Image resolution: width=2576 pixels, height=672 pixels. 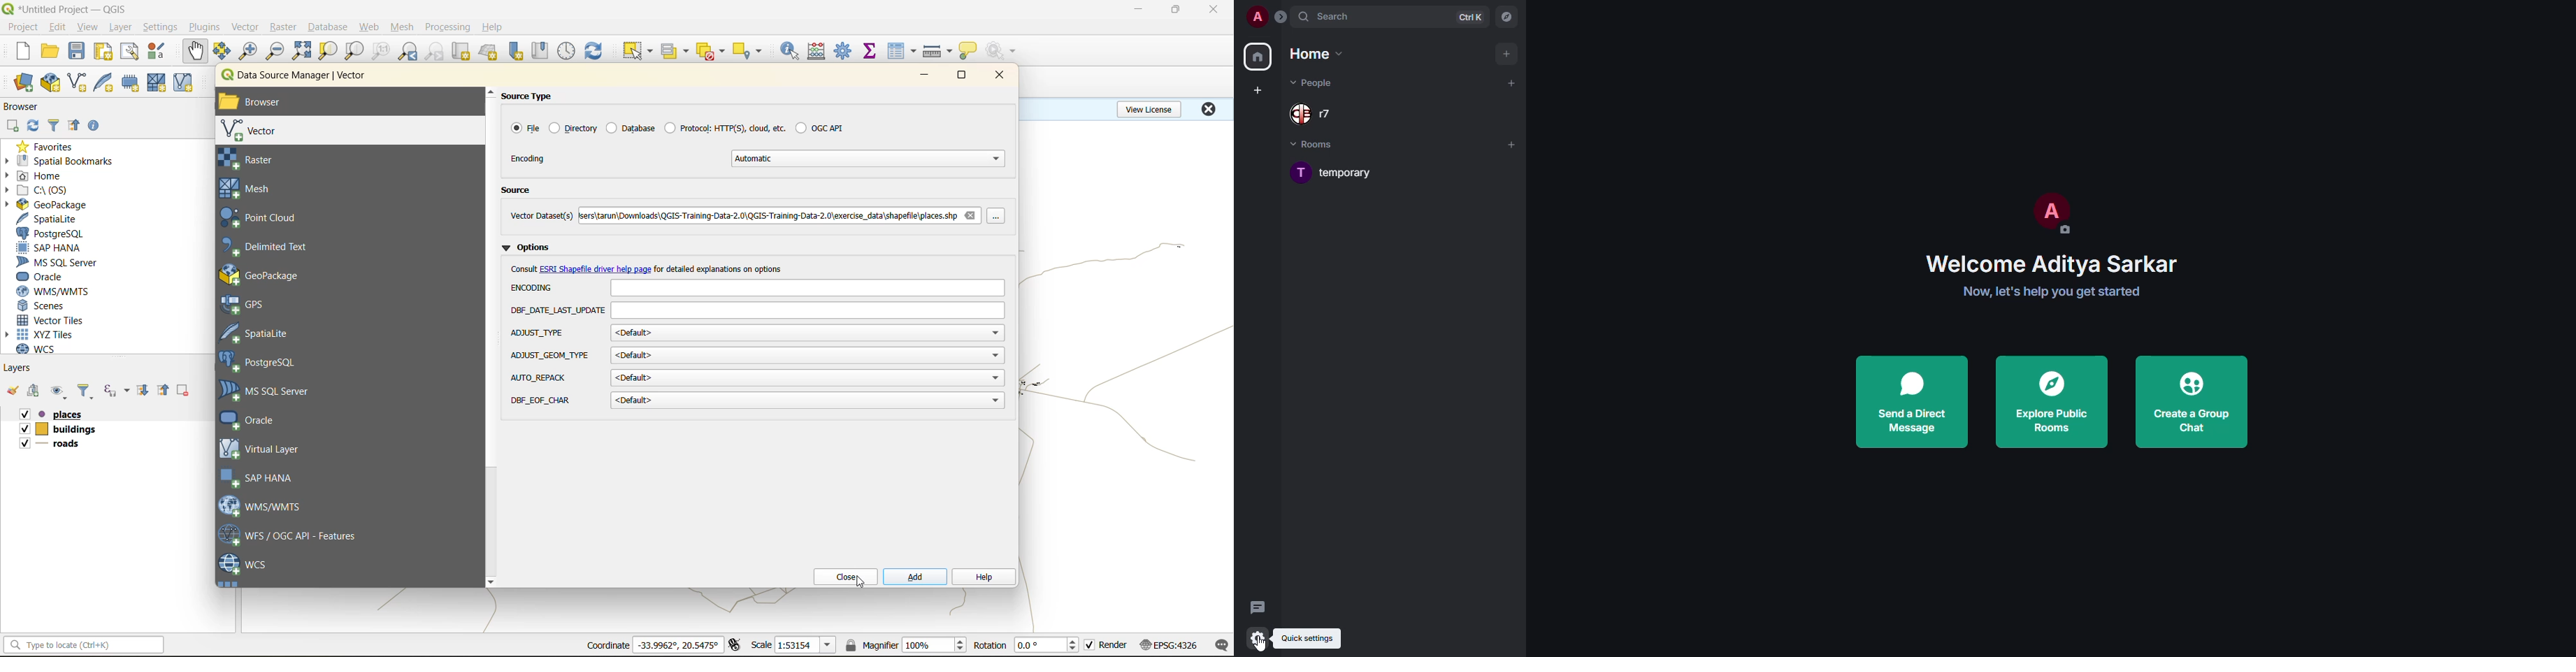 I want to click on attributes table, so click(x=903, y=52).